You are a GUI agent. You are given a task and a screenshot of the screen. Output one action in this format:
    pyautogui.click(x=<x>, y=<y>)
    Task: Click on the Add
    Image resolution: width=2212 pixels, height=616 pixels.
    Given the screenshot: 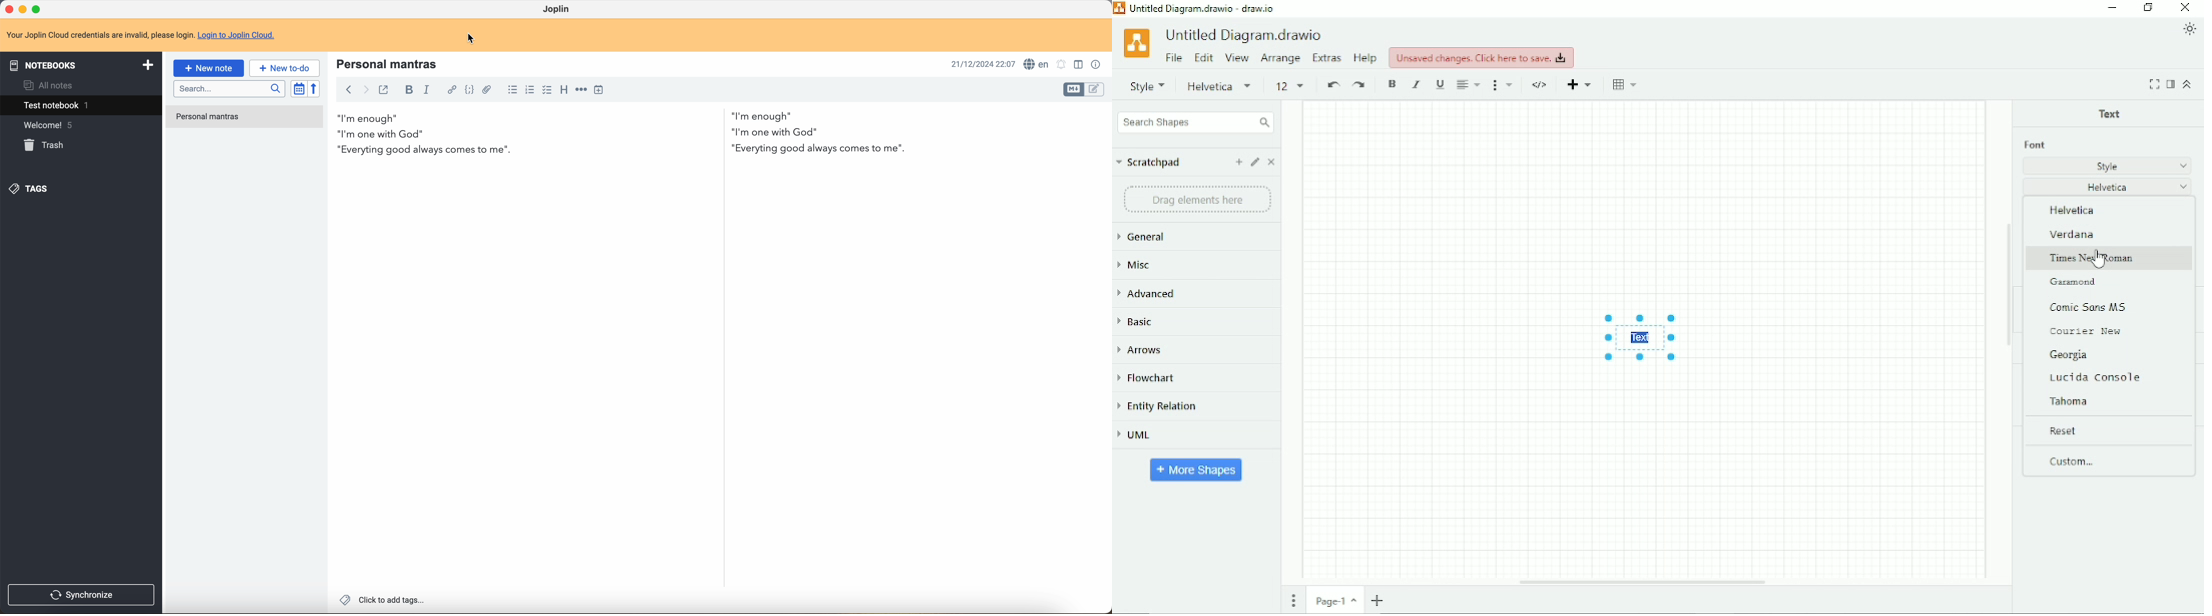 What is the action you would take?
    pyautogui.click(x=1239, y=162)
    